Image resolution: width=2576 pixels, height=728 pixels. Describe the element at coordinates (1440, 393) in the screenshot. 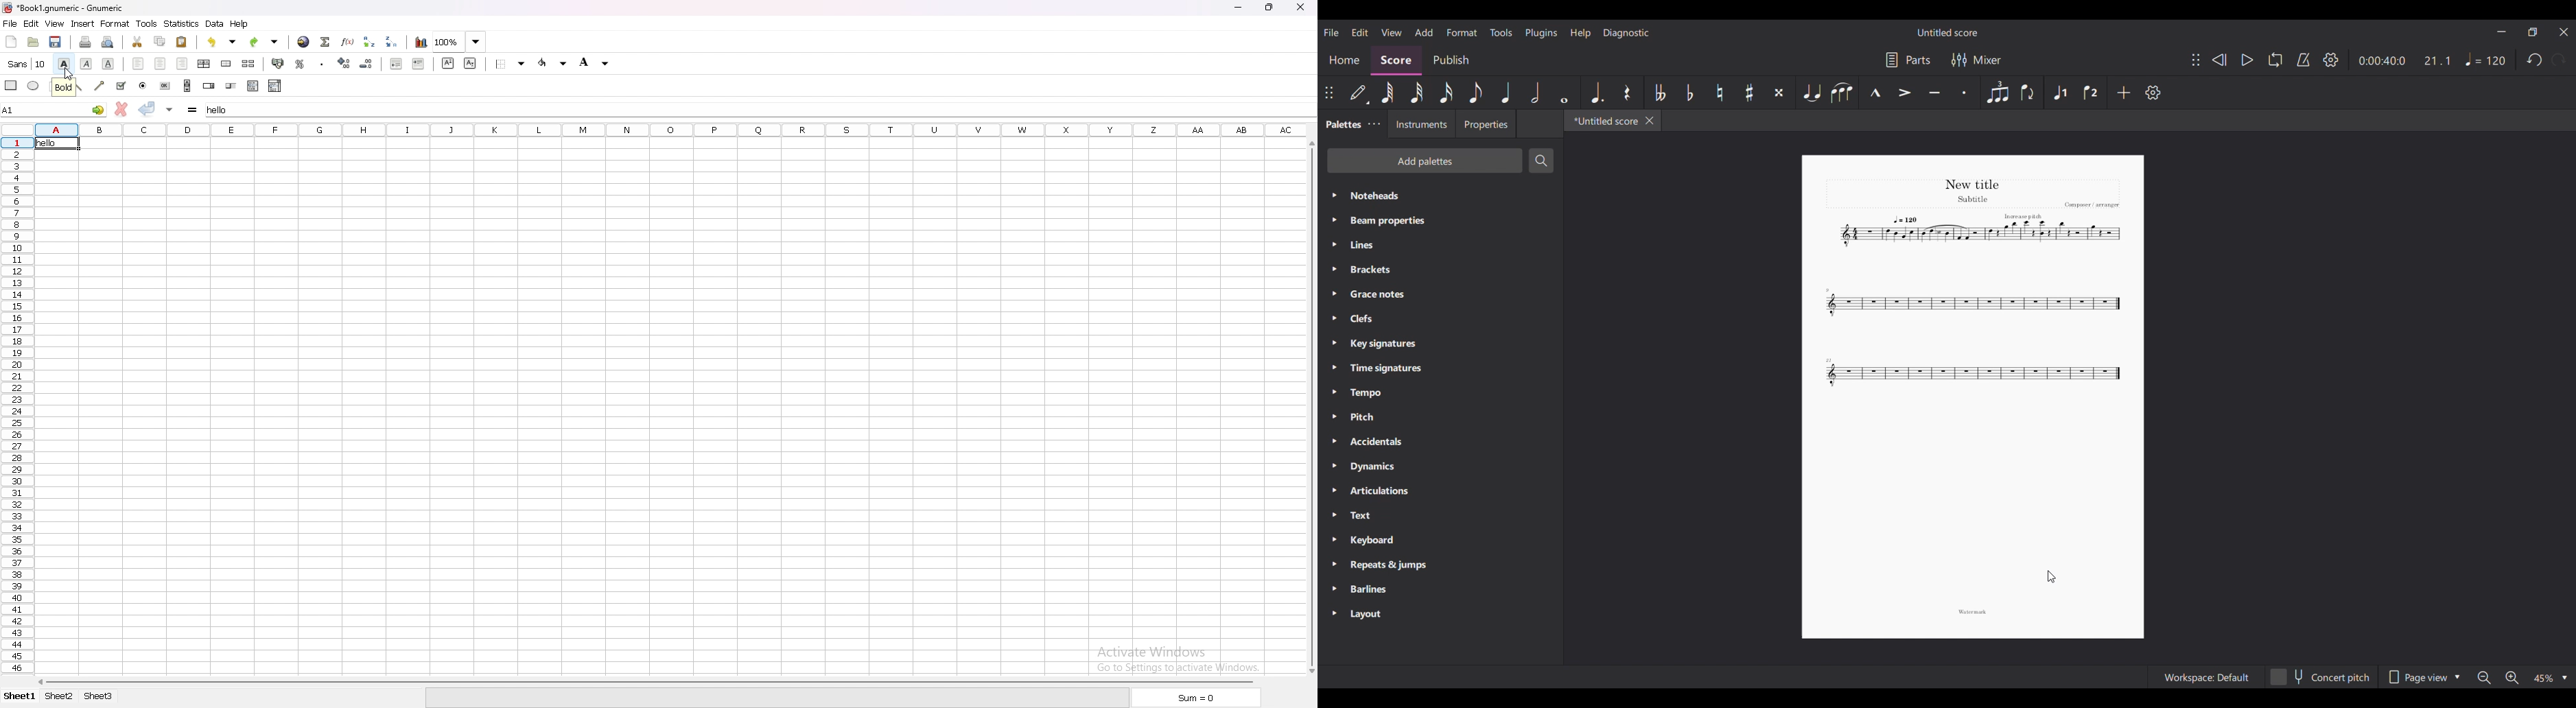

I see `Tempo` at that location.